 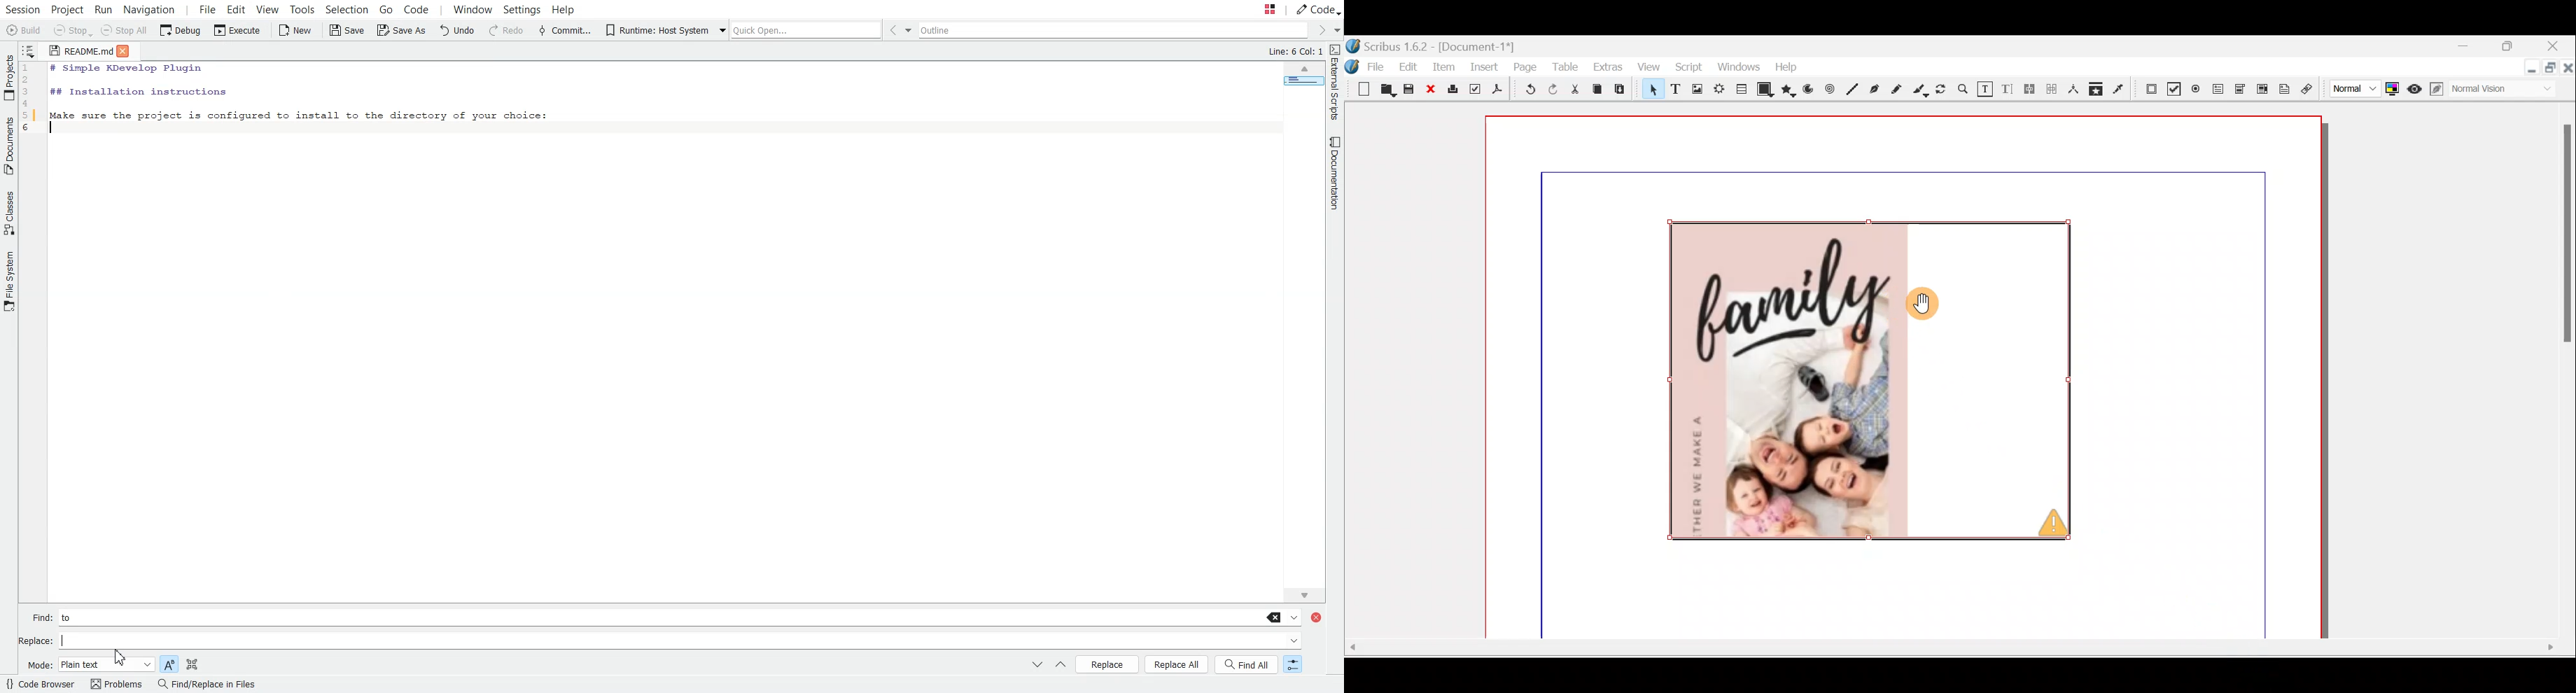 What do you see at coordinates (2308, 89) in the screenshot?
I see `Link annotation` at bounding box center [2308, 89].